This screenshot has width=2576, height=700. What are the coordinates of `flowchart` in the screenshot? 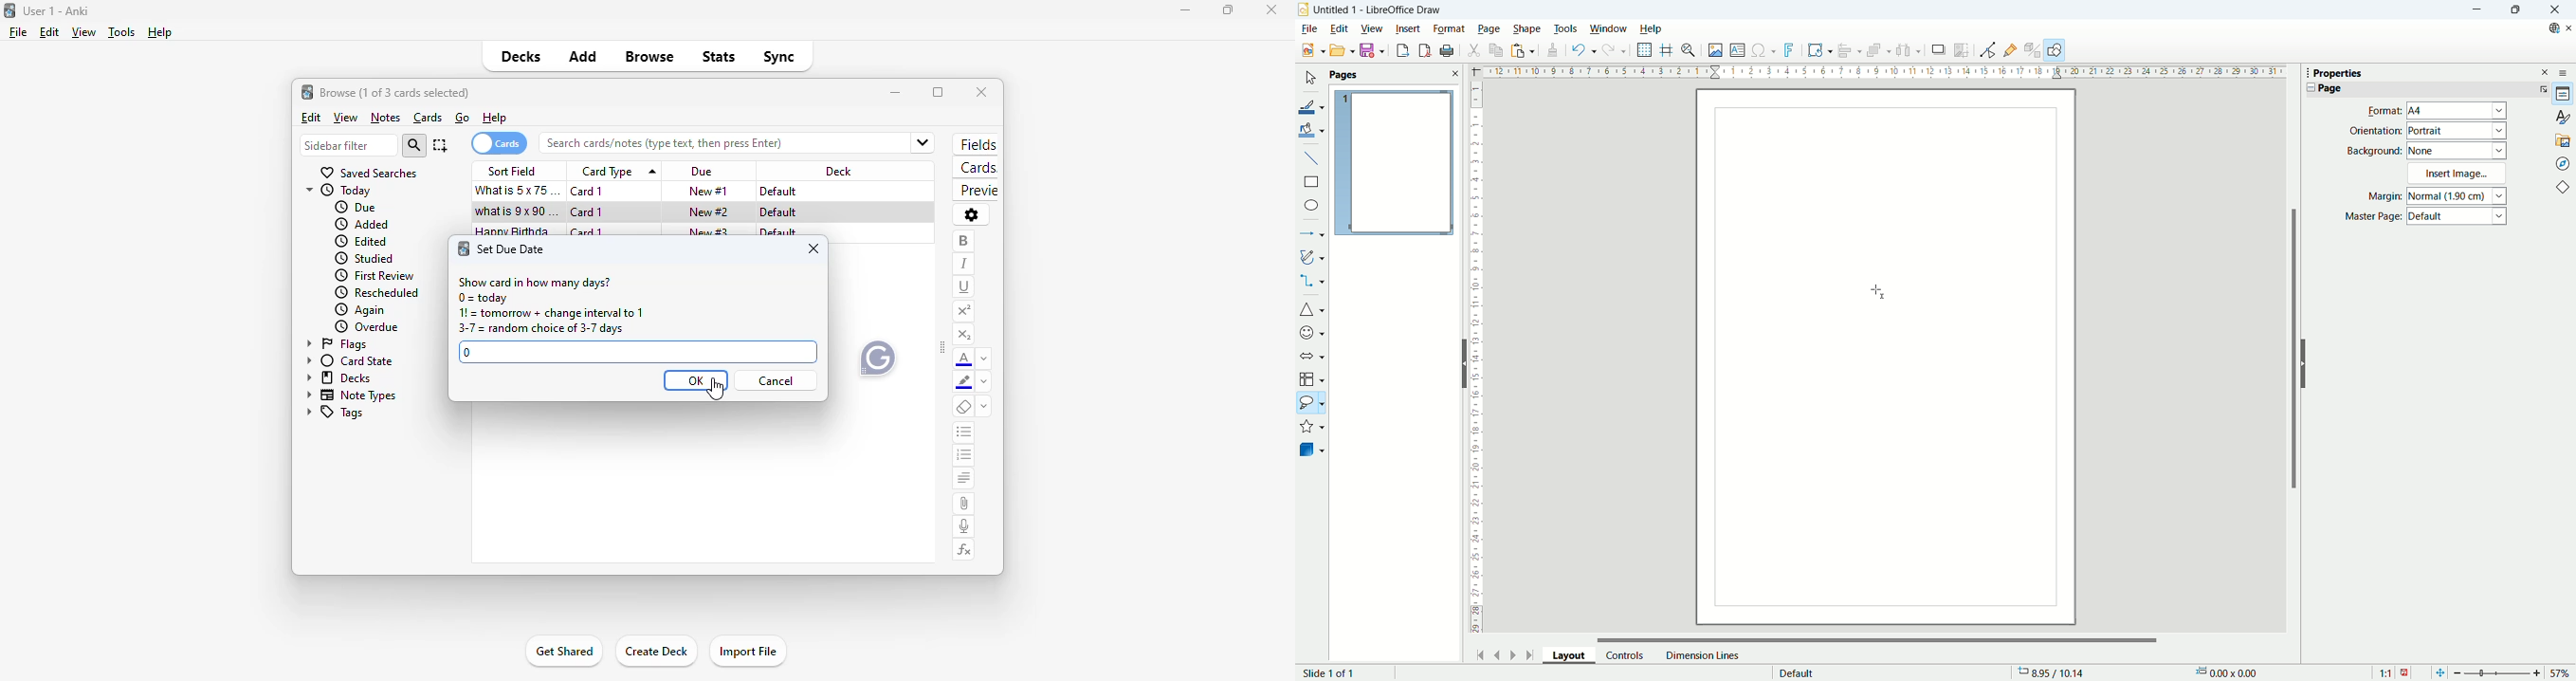 It's located at (1312, 379).